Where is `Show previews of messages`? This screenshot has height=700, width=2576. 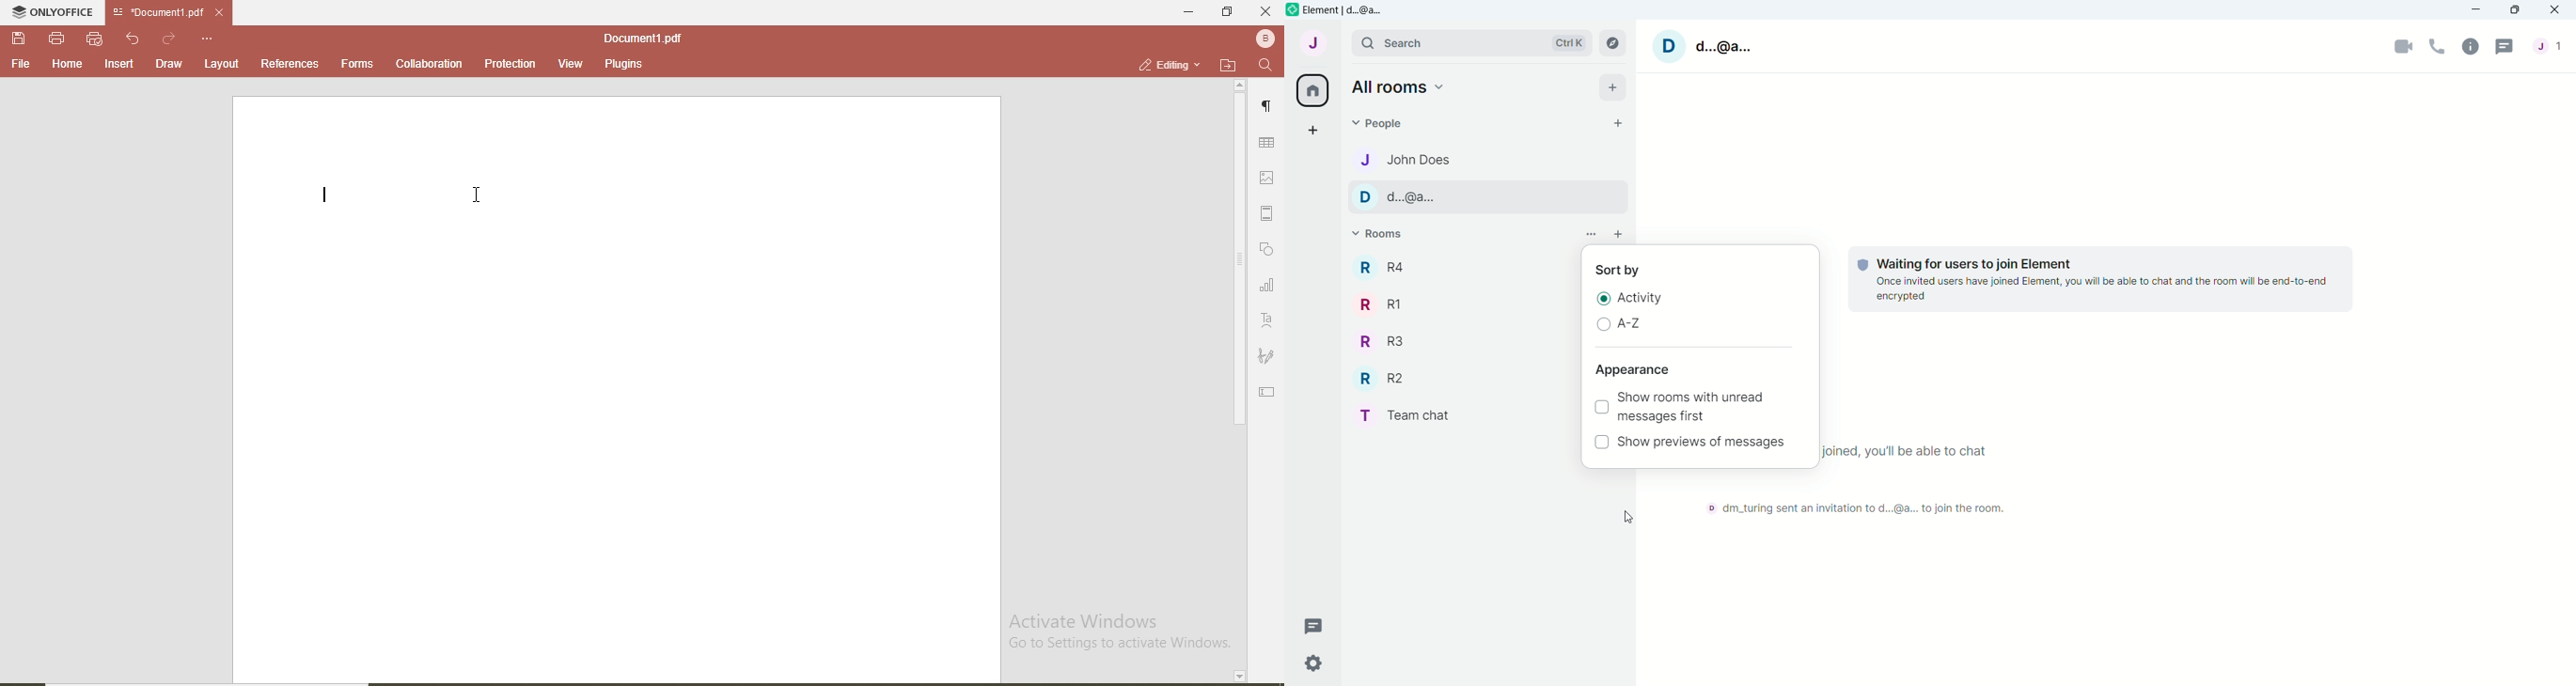
Show previews of messages is located at coordinates (1703, 443).